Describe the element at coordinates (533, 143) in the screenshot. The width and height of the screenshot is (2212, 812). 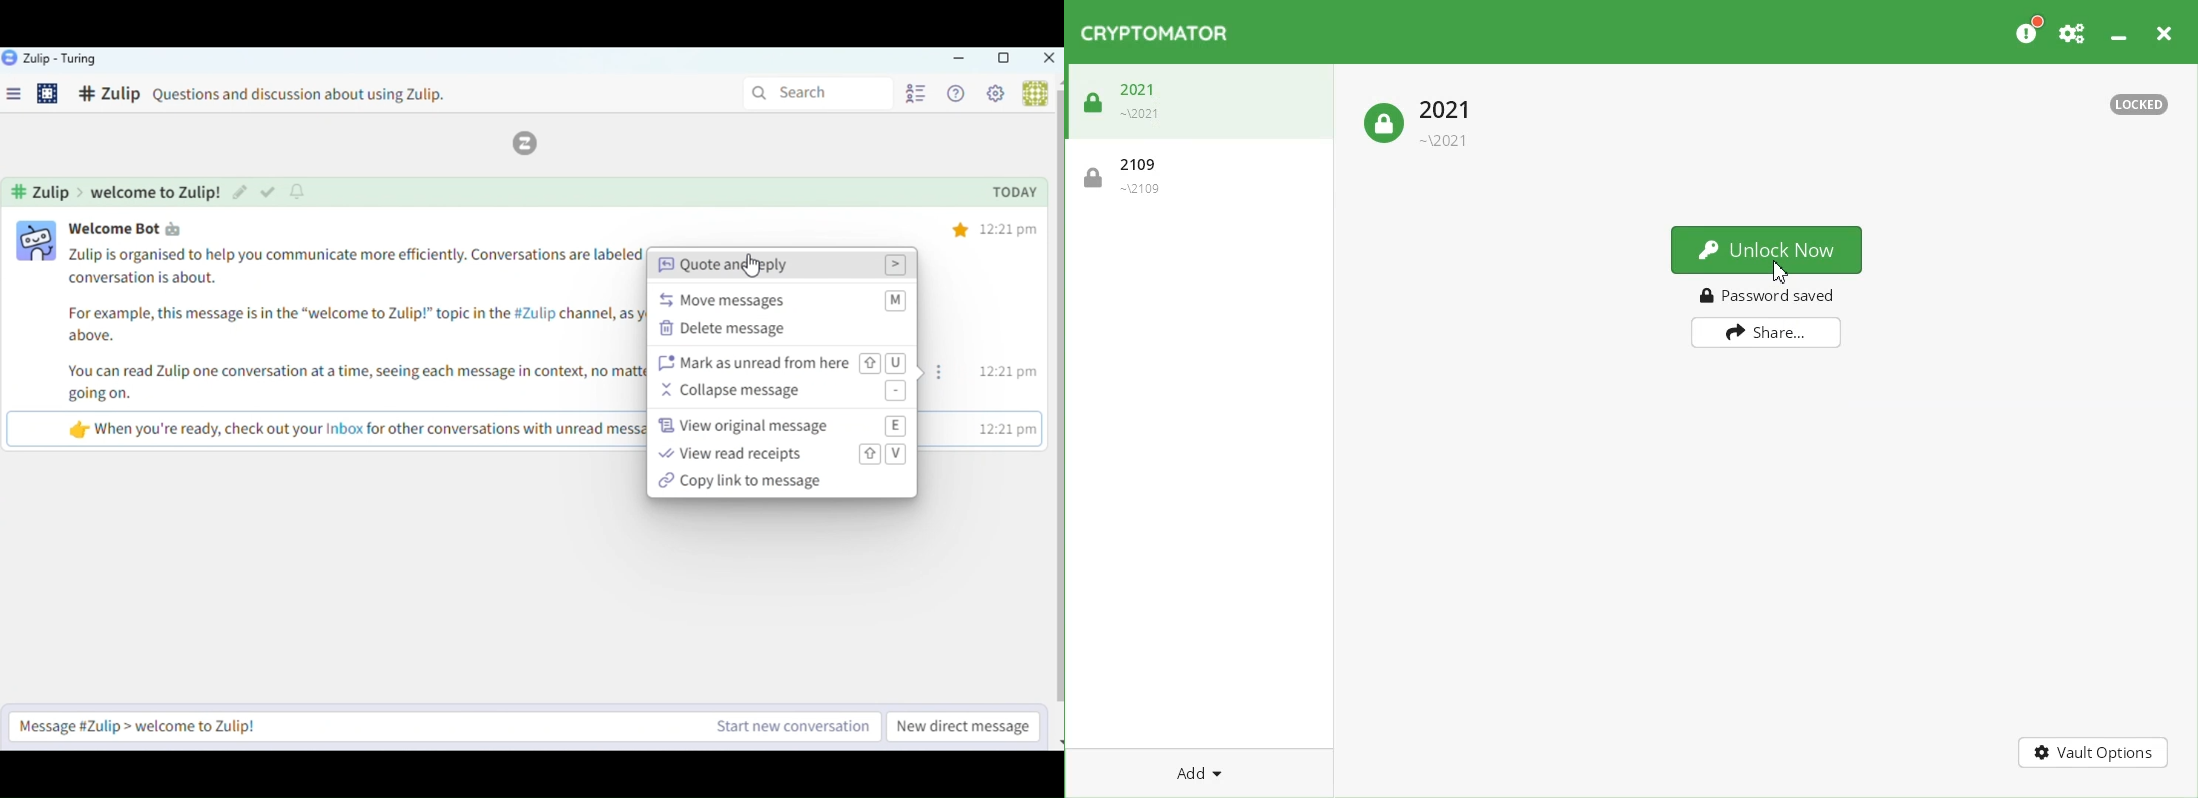
I see `Zulip` at that location.